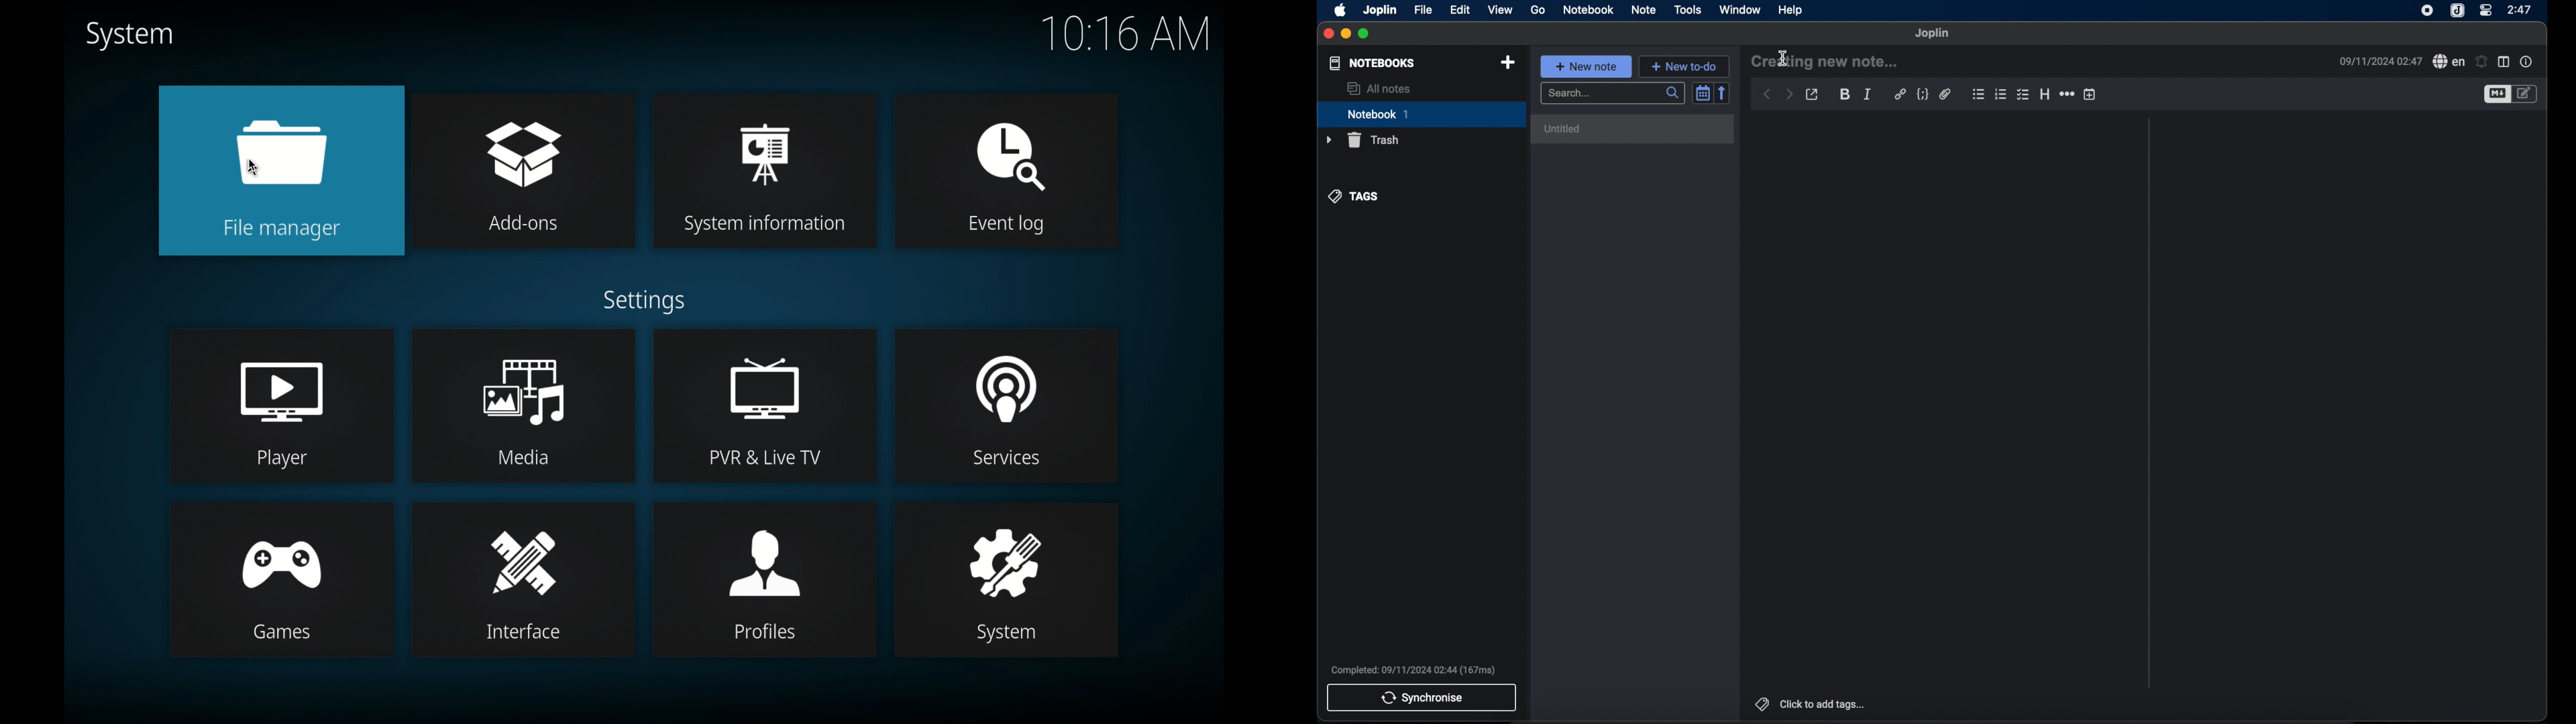  Describe the element at coordinates (764, 581) in the screenshot. I see `profiles` at that location.